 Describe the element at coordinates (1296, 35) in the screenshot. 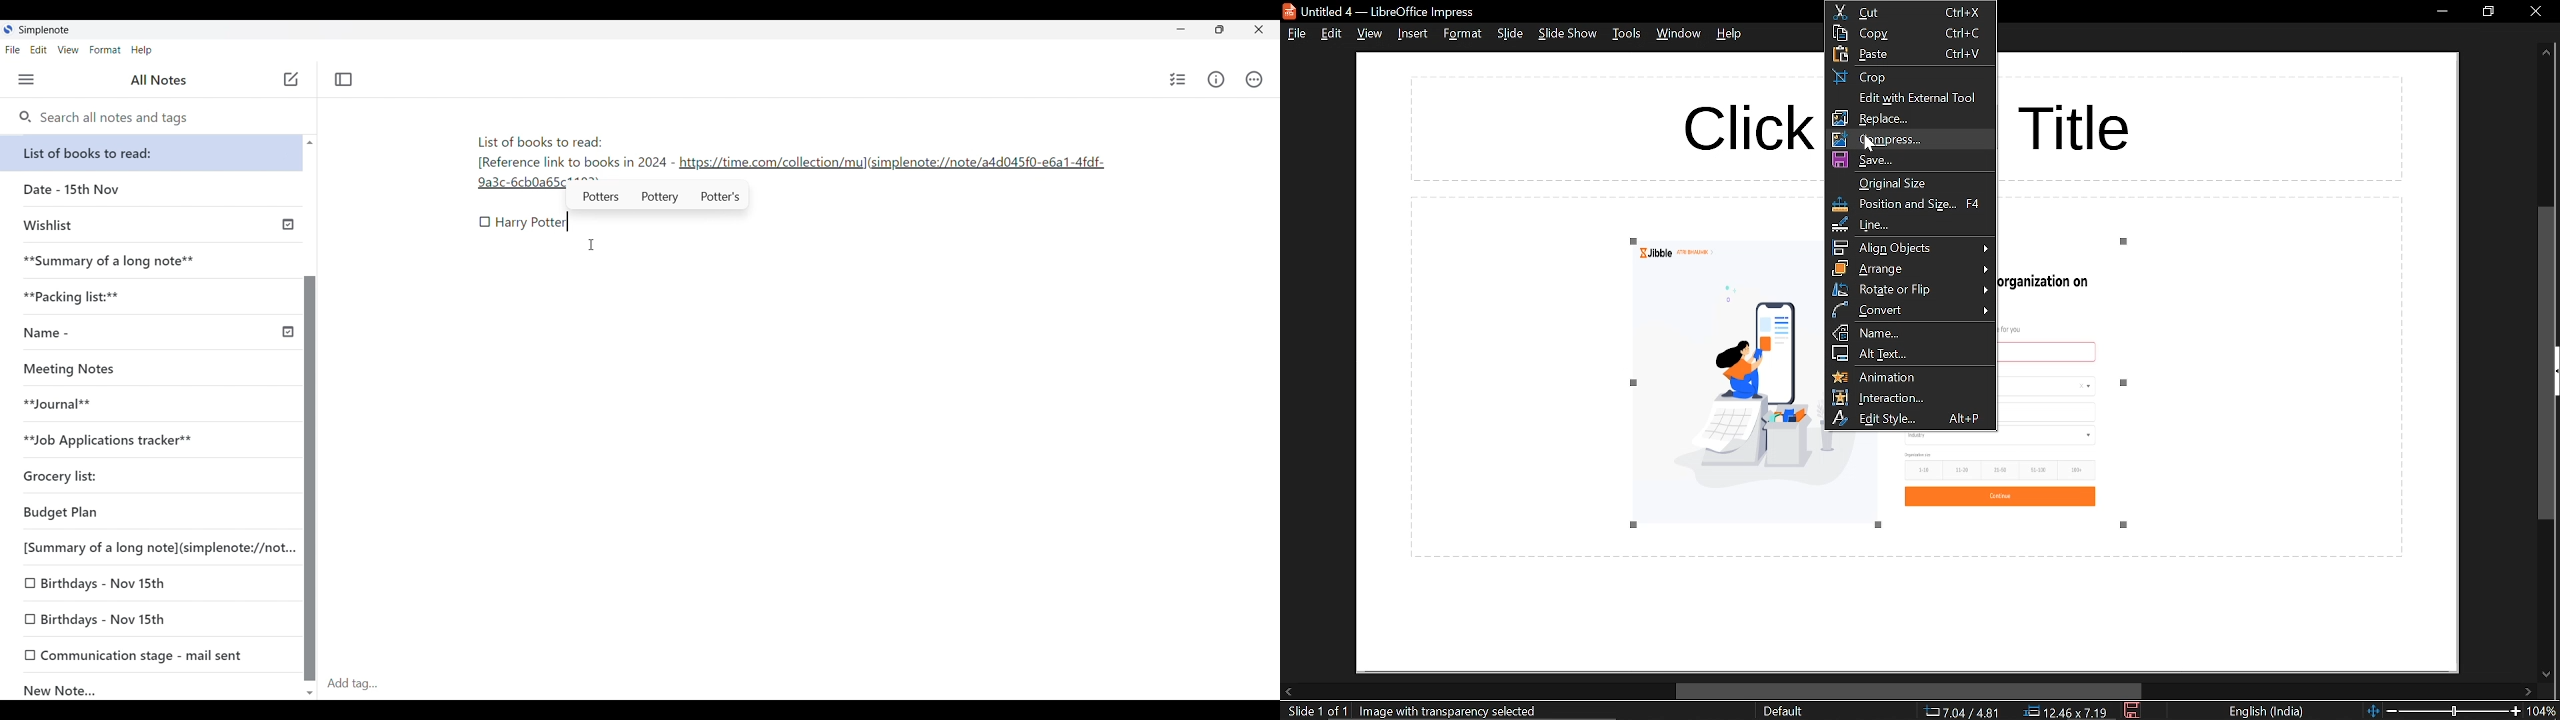

I see `file` at that location.